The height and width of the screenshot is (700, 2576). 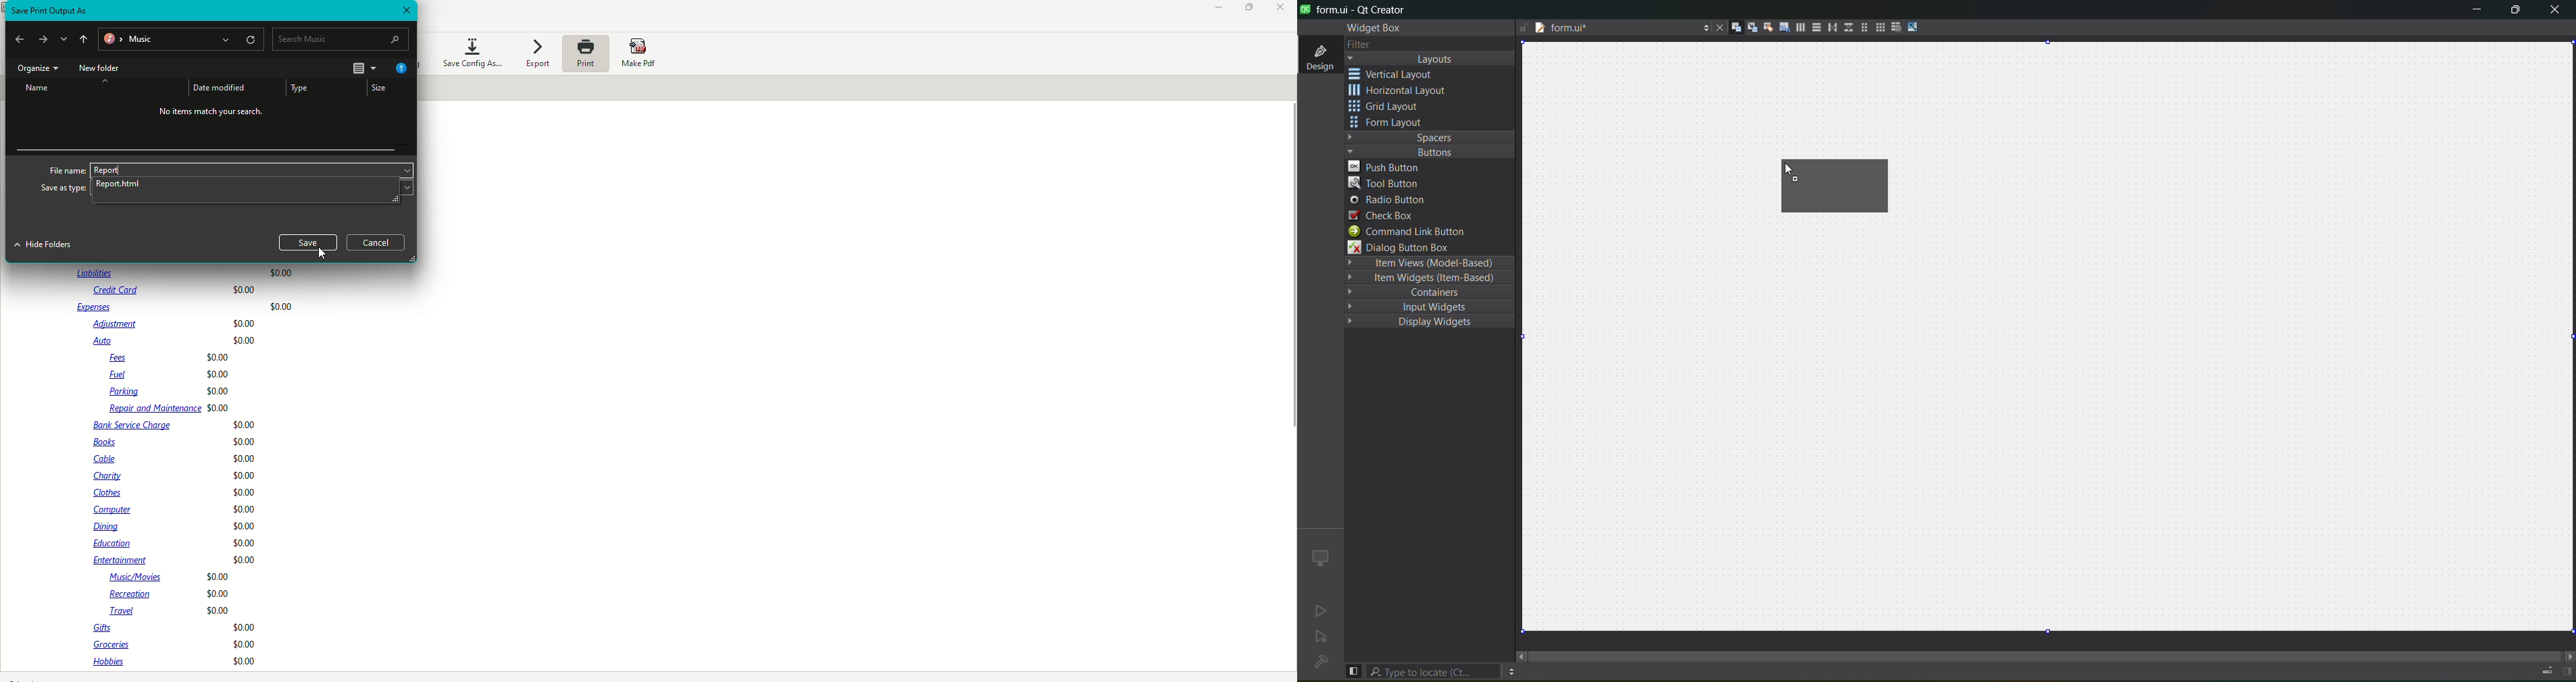 I want to click on Close, so click(x=1281, y=9).